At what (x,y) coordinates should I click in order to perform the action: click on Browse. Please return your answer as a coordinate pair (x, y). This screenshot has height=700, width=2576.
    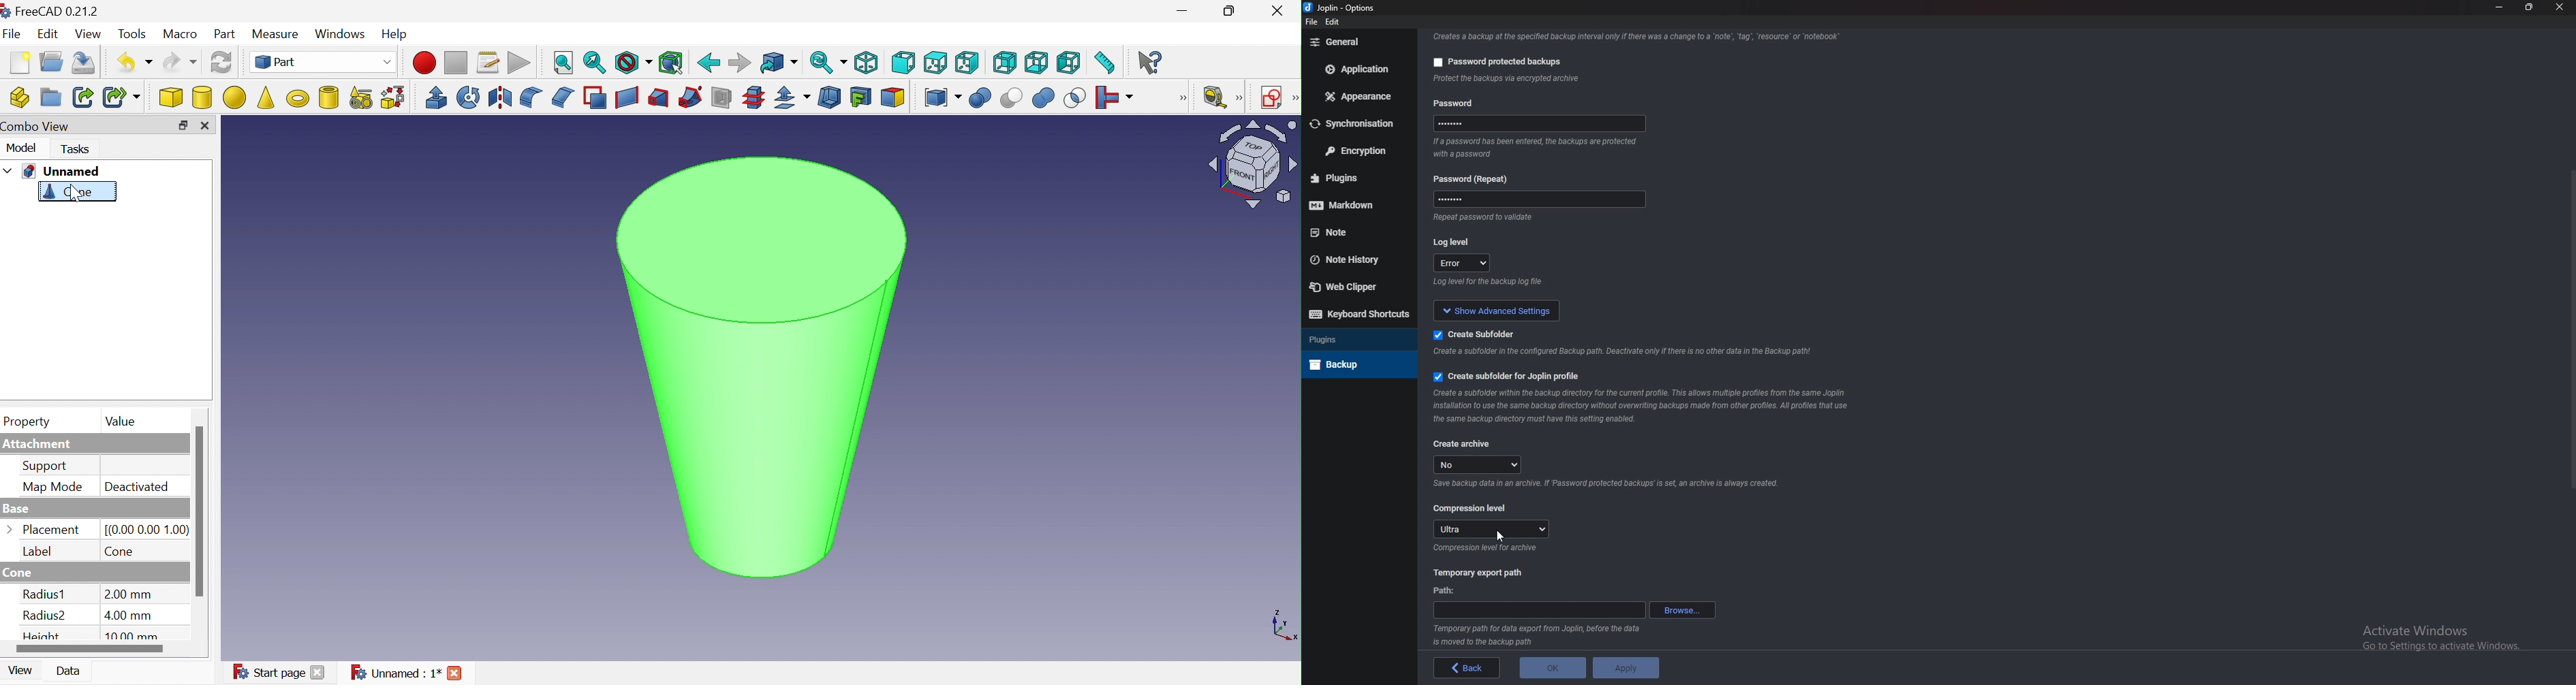
    Looking at the image, I should click on (1682, 610).